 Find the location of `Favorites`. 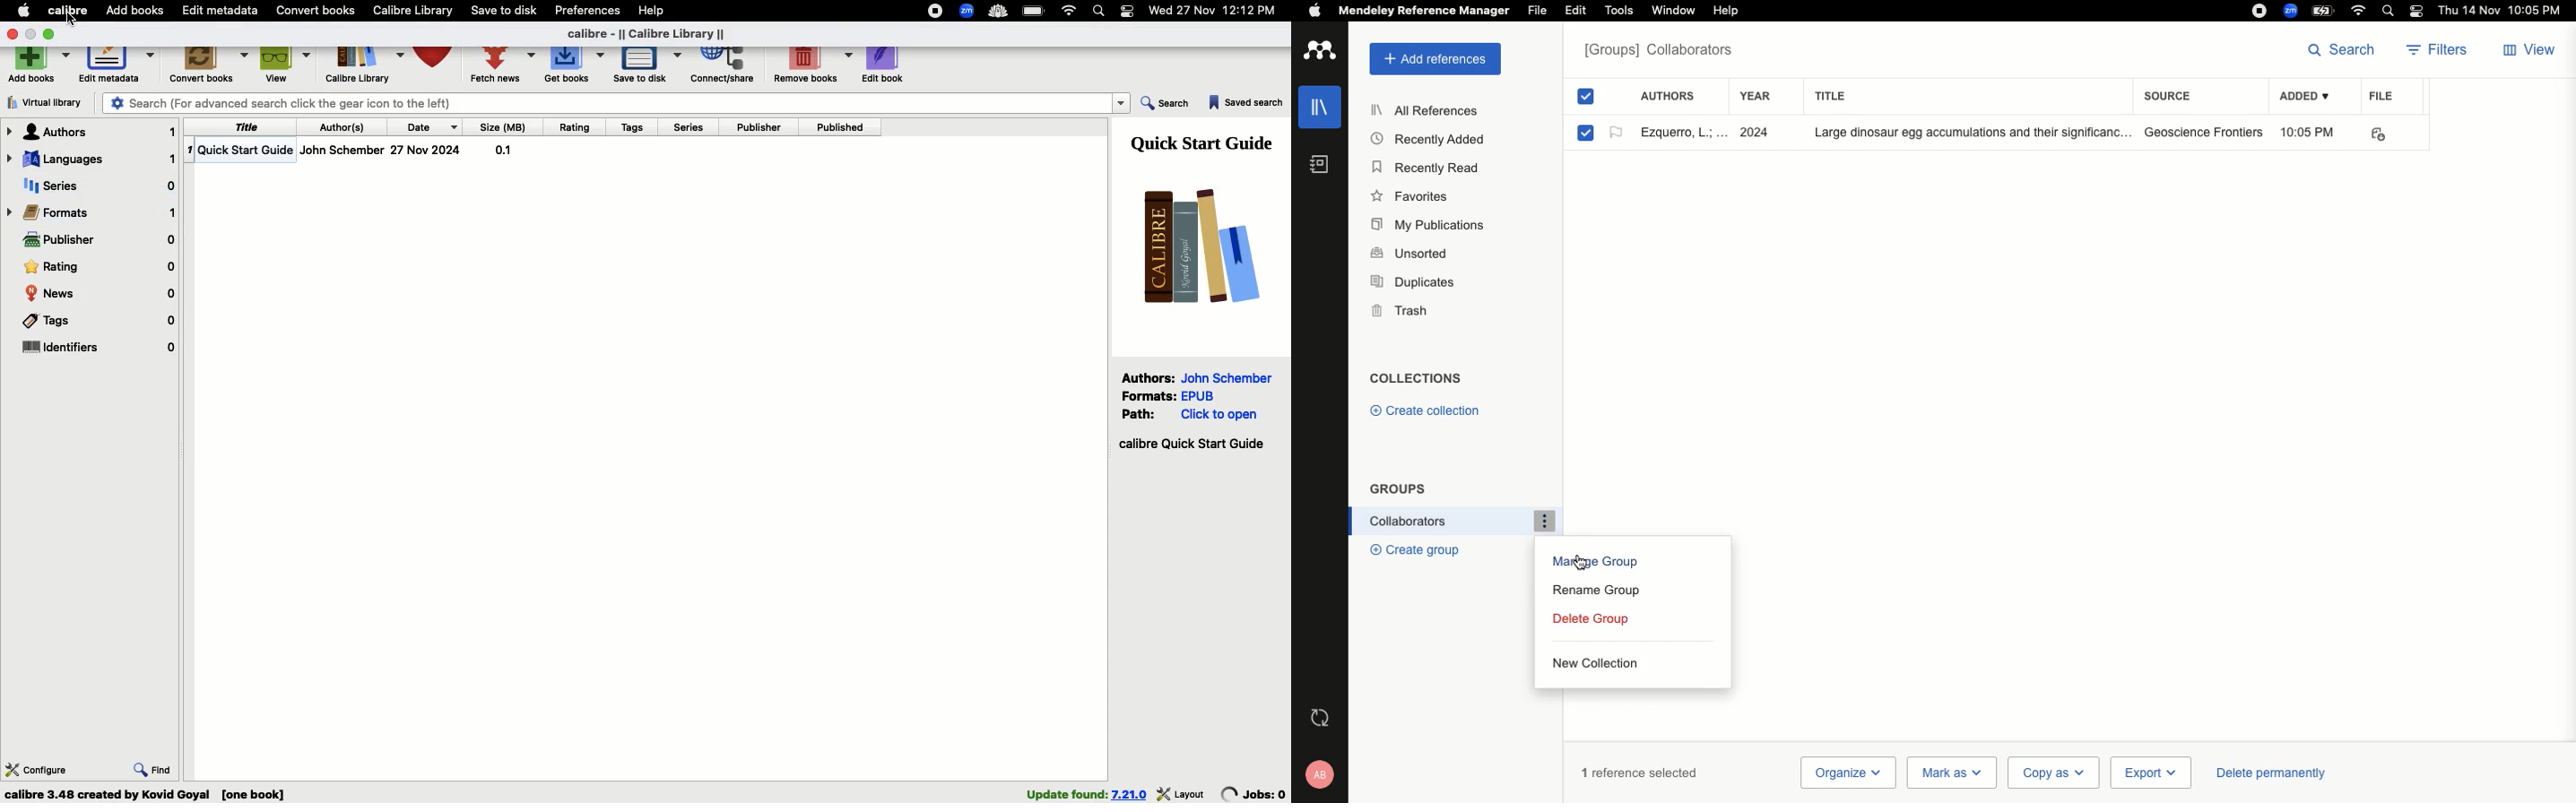

Favorites is located at coordinates (1412, 198).